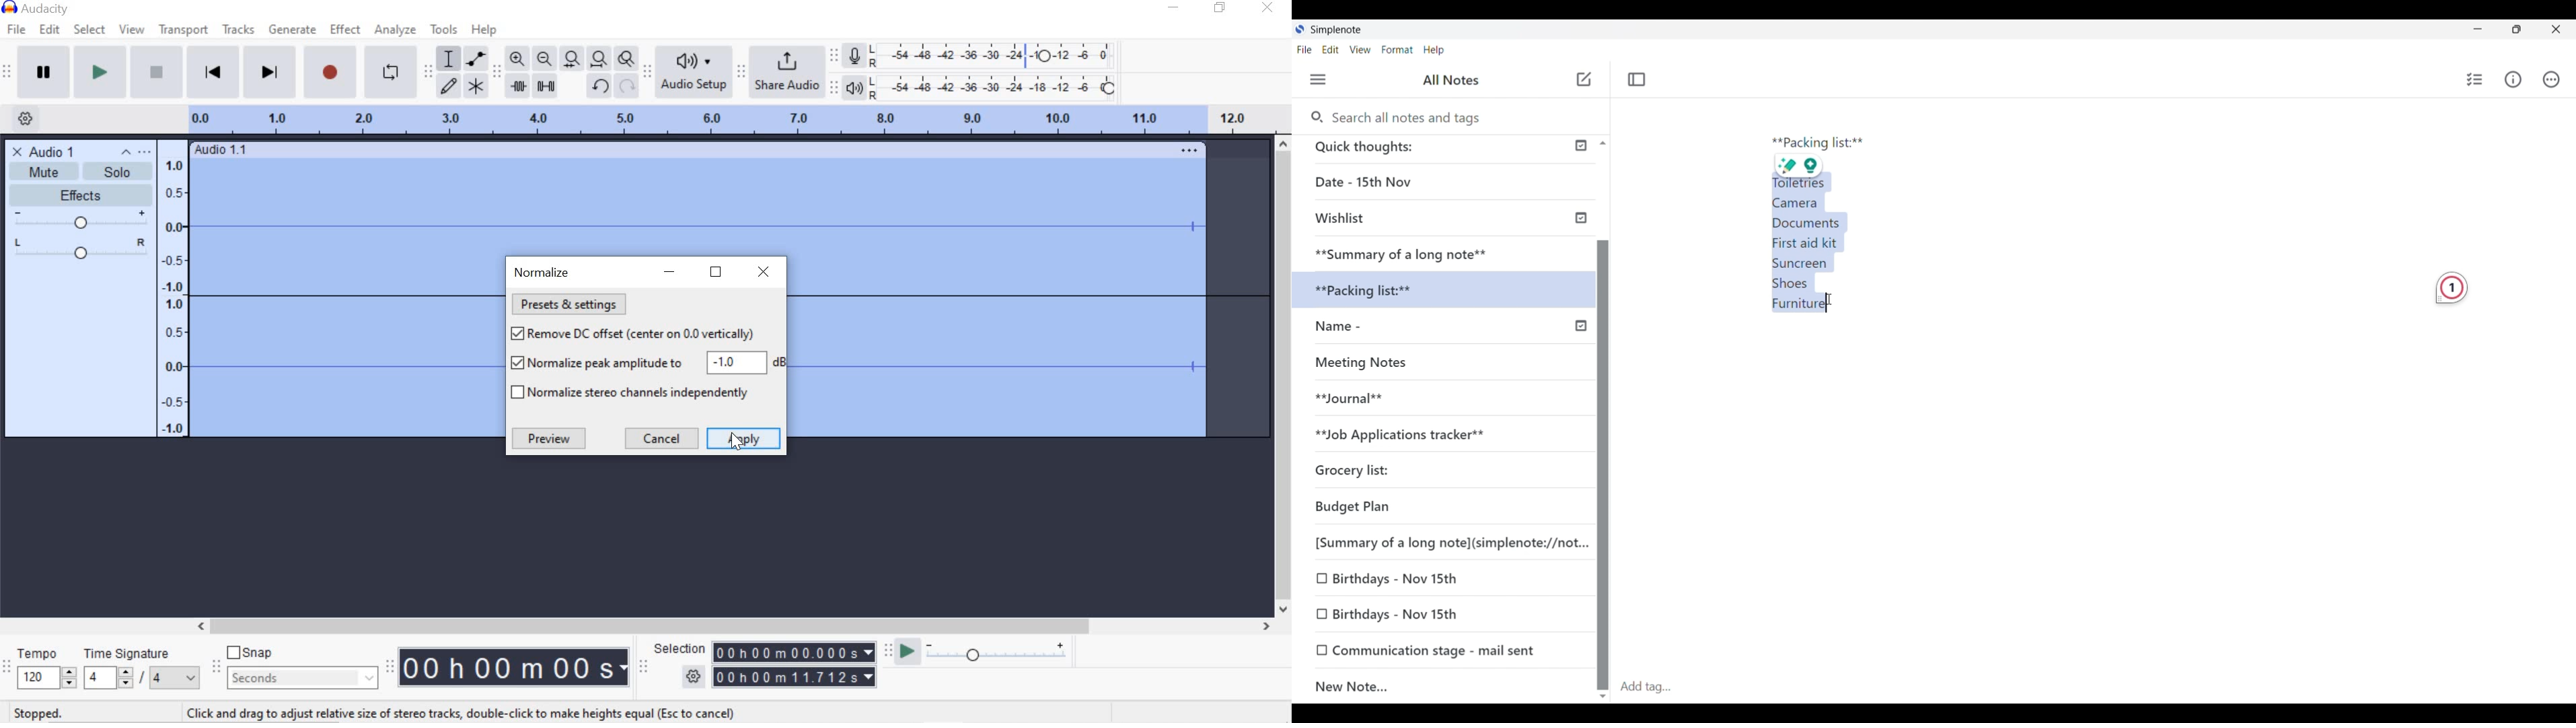  What do you see at coordinates (254, 654) in the screenshot?
I see `snap` at bounding box center [254, 654].